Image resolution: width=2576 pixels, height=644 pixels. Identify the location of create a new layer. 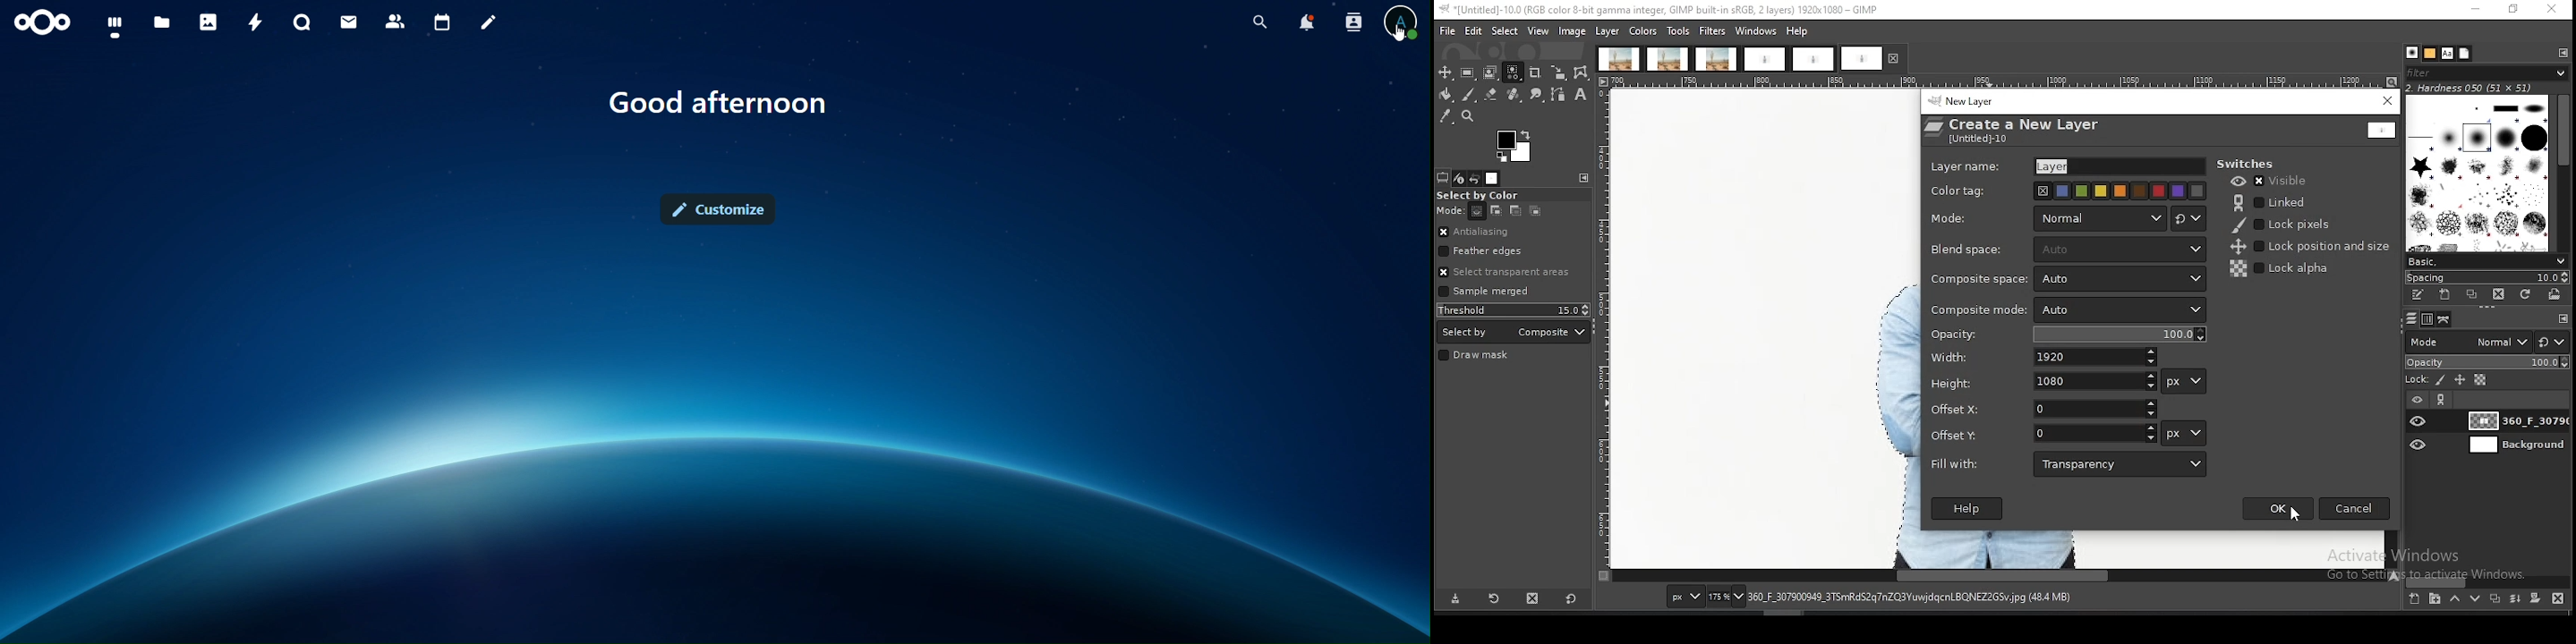
(2415, 597).